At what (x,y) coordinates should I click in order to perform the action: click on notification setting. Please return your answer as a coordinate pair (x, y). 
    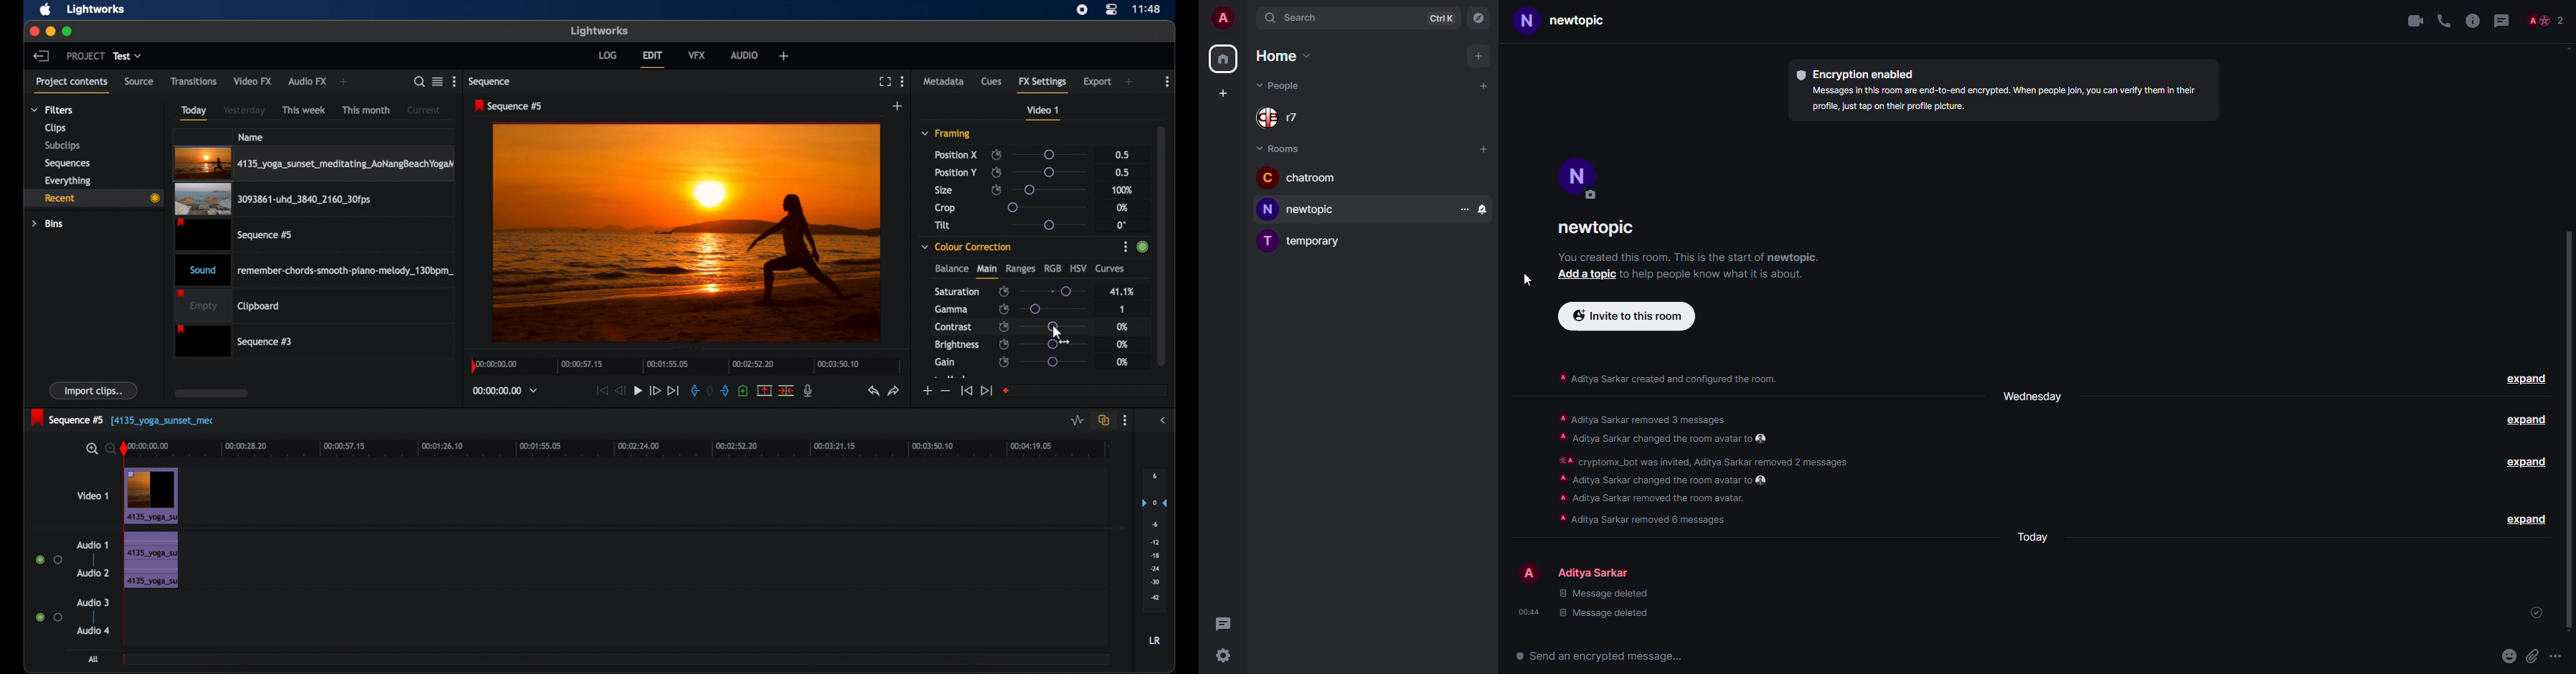
    Looking at the image, I should click on (1483, 207).